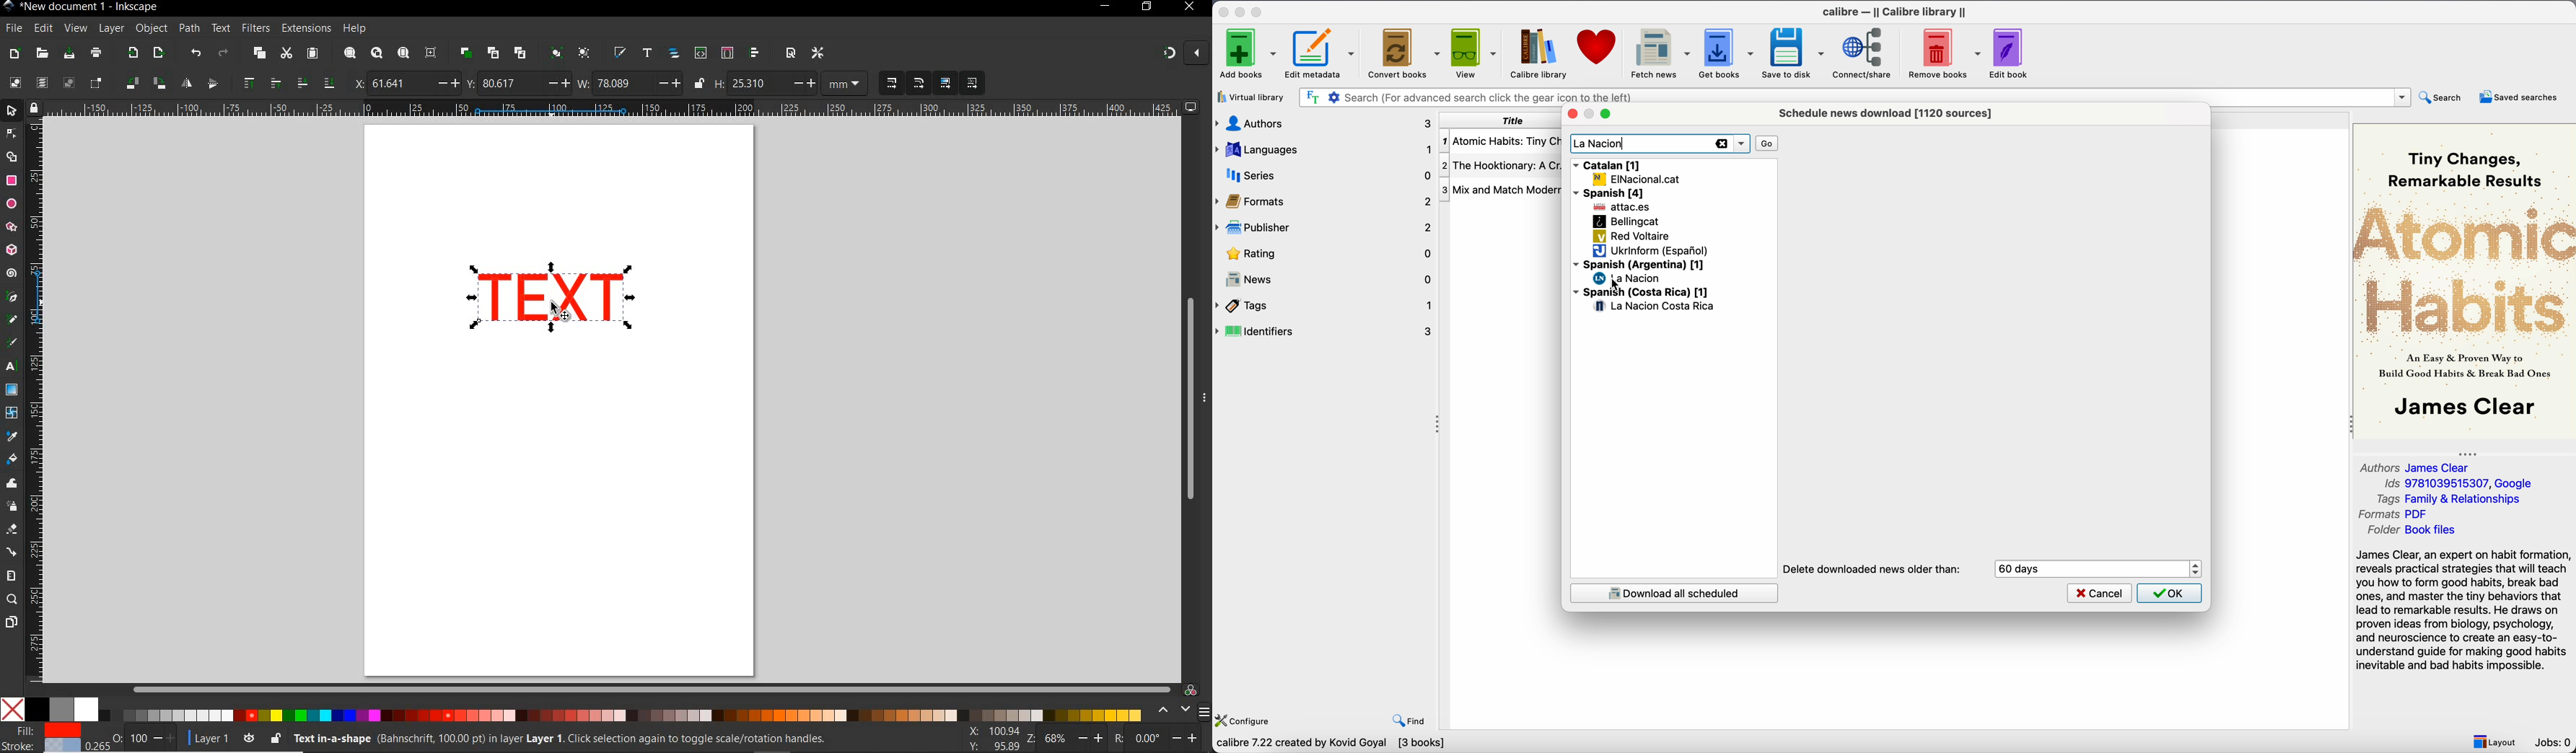 The height and width of the screenshot is (756, 2576). Describe the element at coordinates (946, 84) in the screenshot. I see `MOVE GRADIENT` at that location.